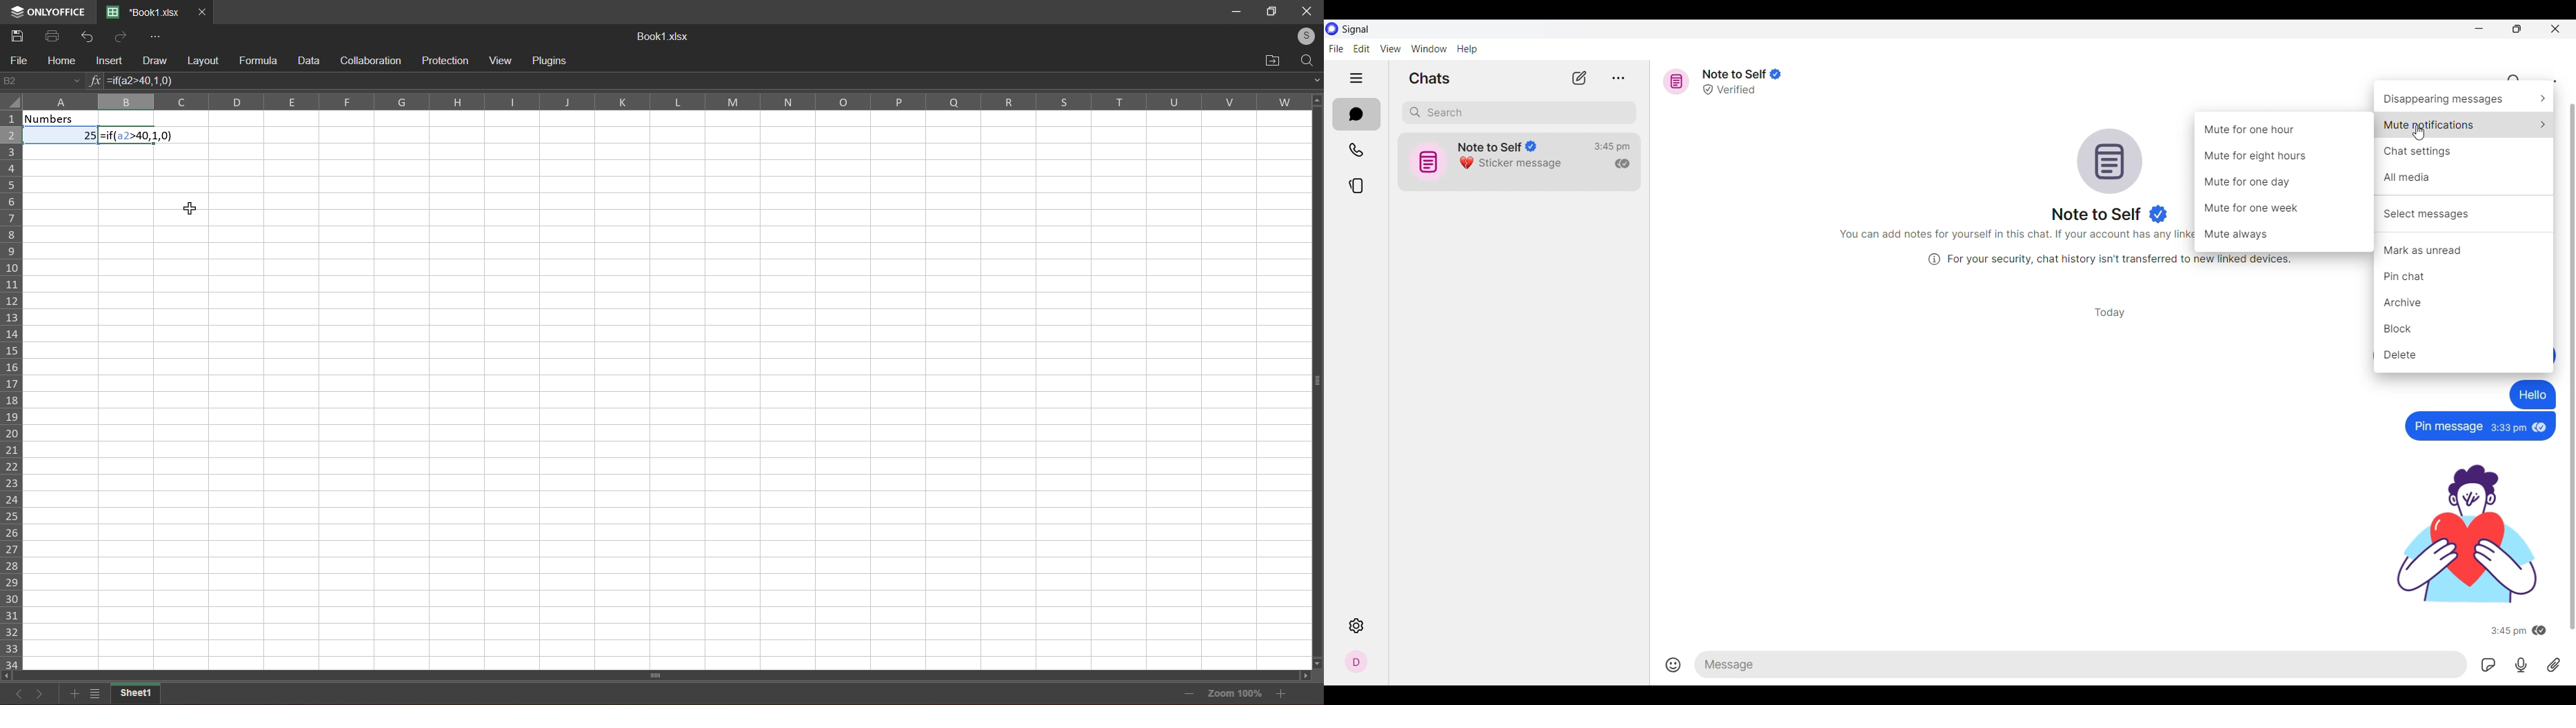 The image size is (2576, 728). Describe the element at coordinates (152, 59) in the screenshot. I see `draw` at that location.